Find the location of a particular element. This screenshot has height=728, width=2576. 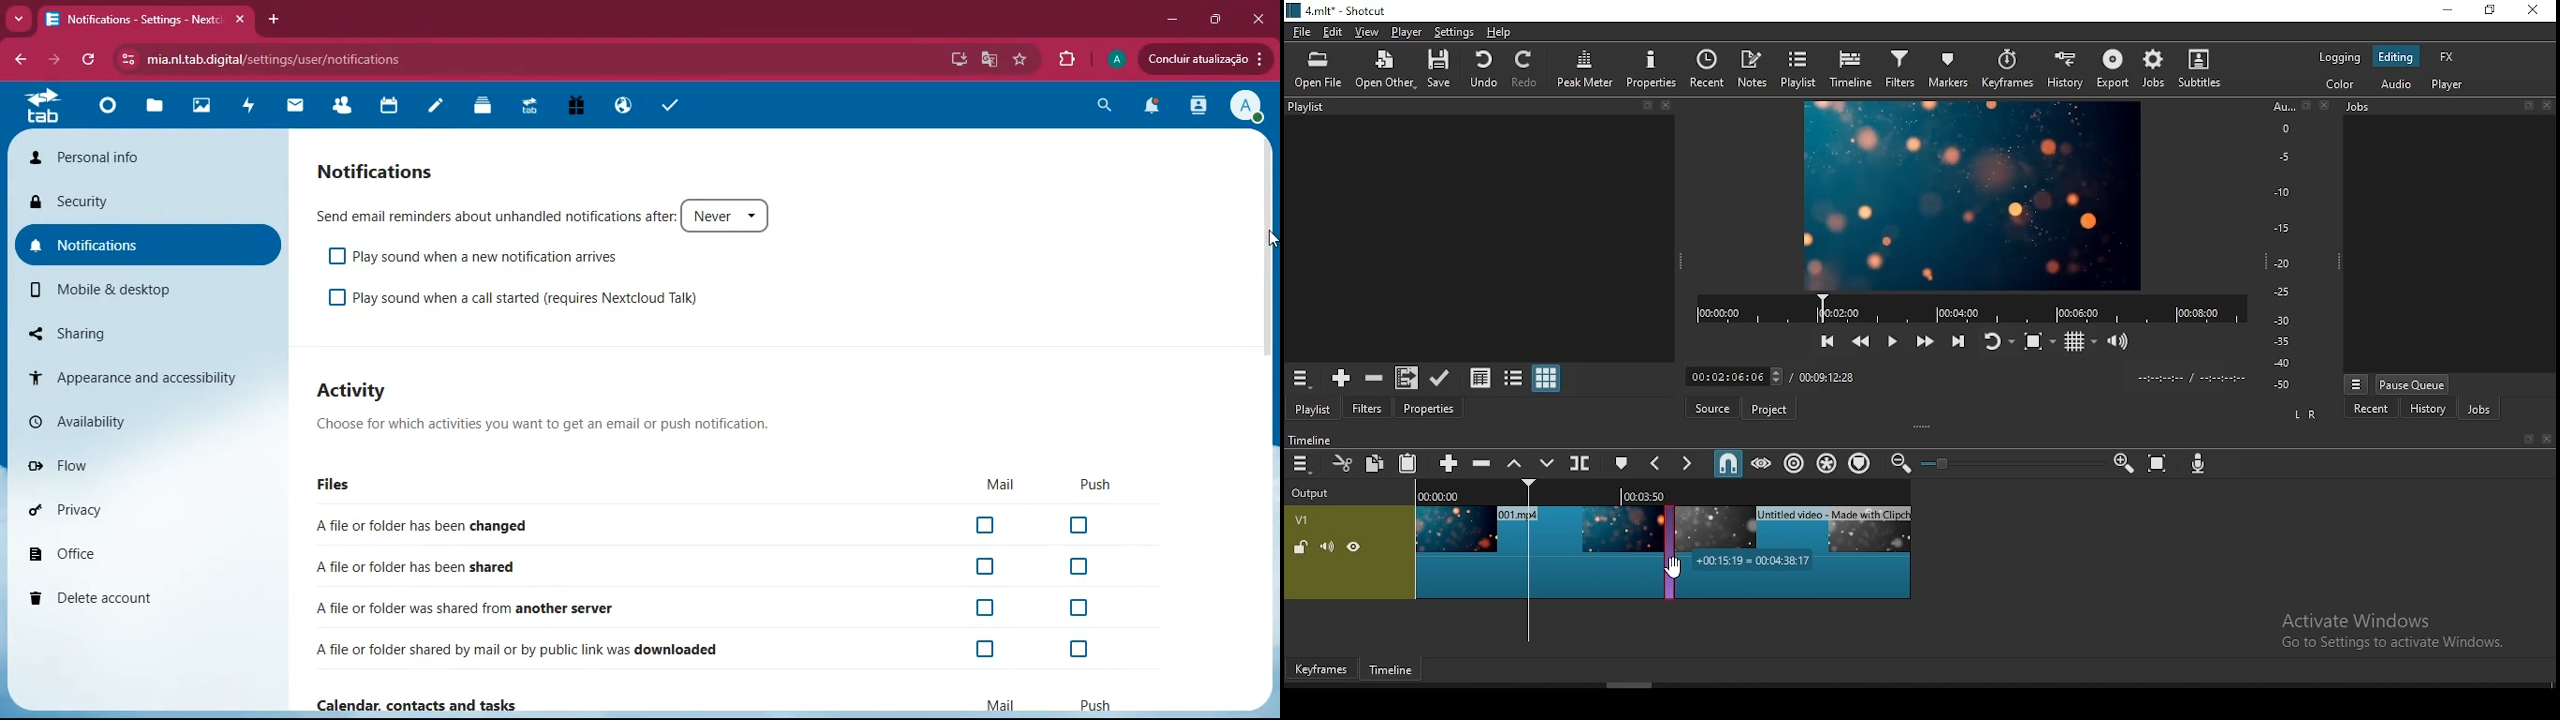

time format is located at coordinates (2190, 376).